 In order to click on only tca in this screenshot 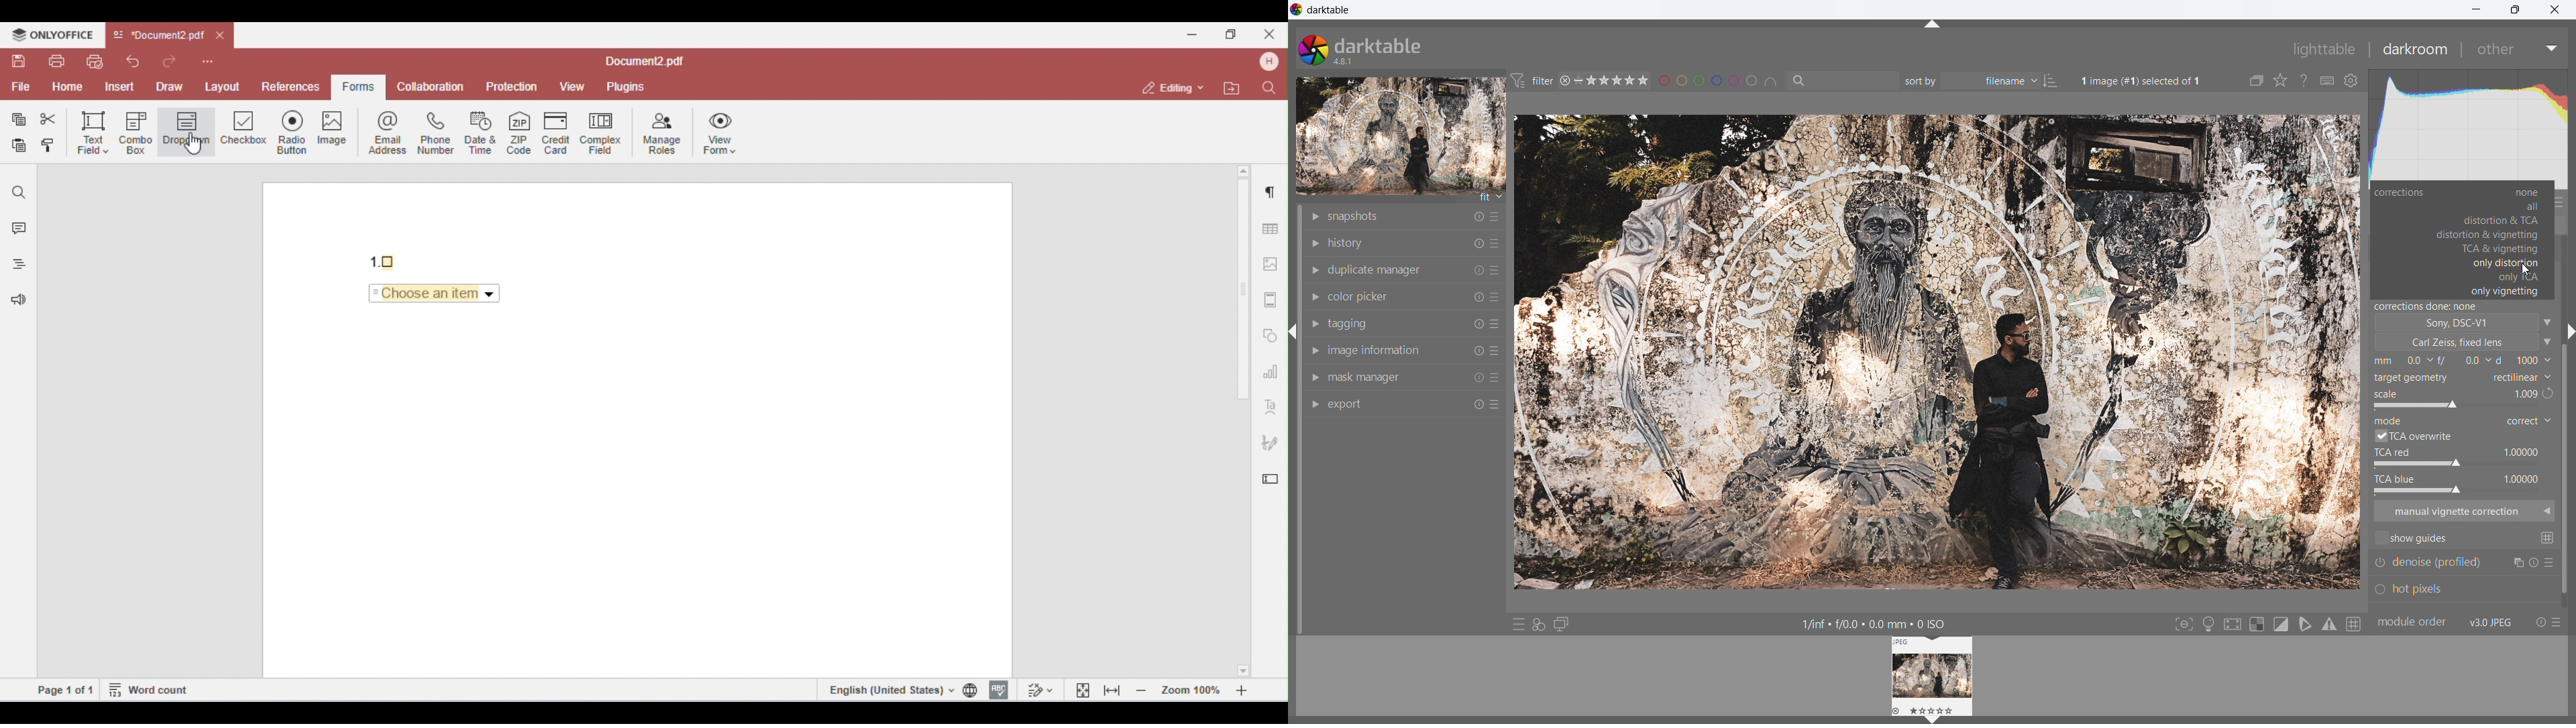, I will do `click(2518, 278)`.